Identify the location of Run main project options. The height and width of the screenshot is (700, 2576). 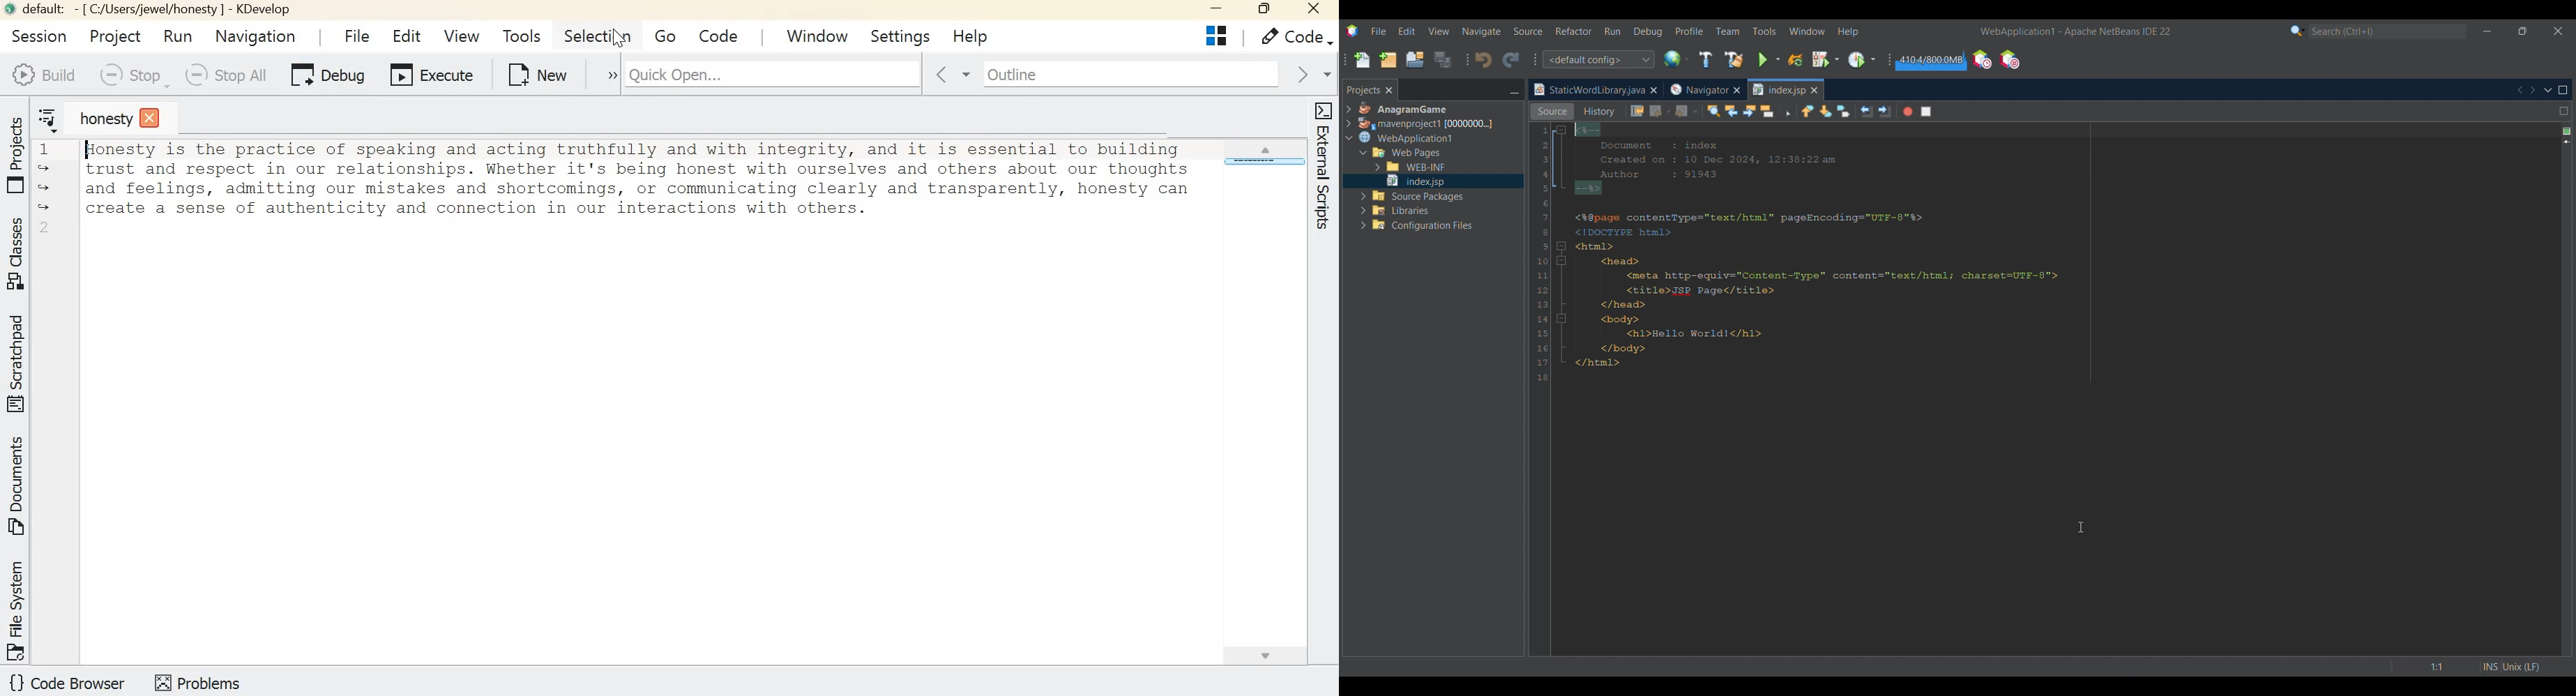
(1769, 59).